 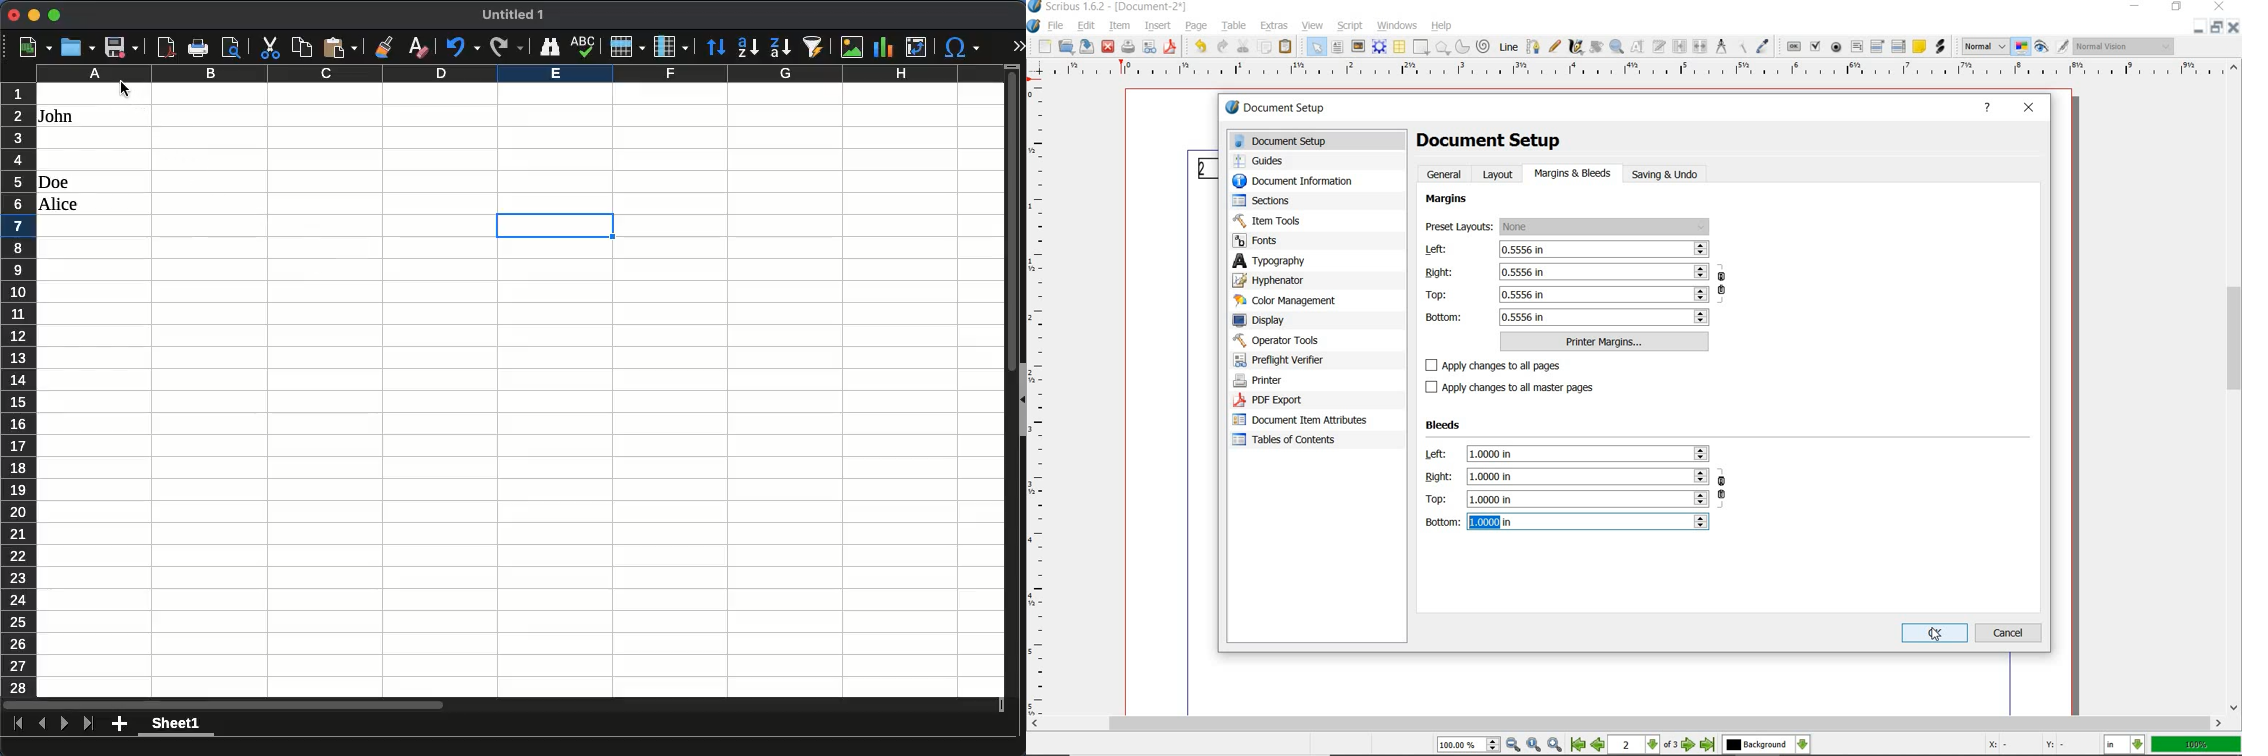 I want to click on calligraphic line, so click(x=1577, y=47).